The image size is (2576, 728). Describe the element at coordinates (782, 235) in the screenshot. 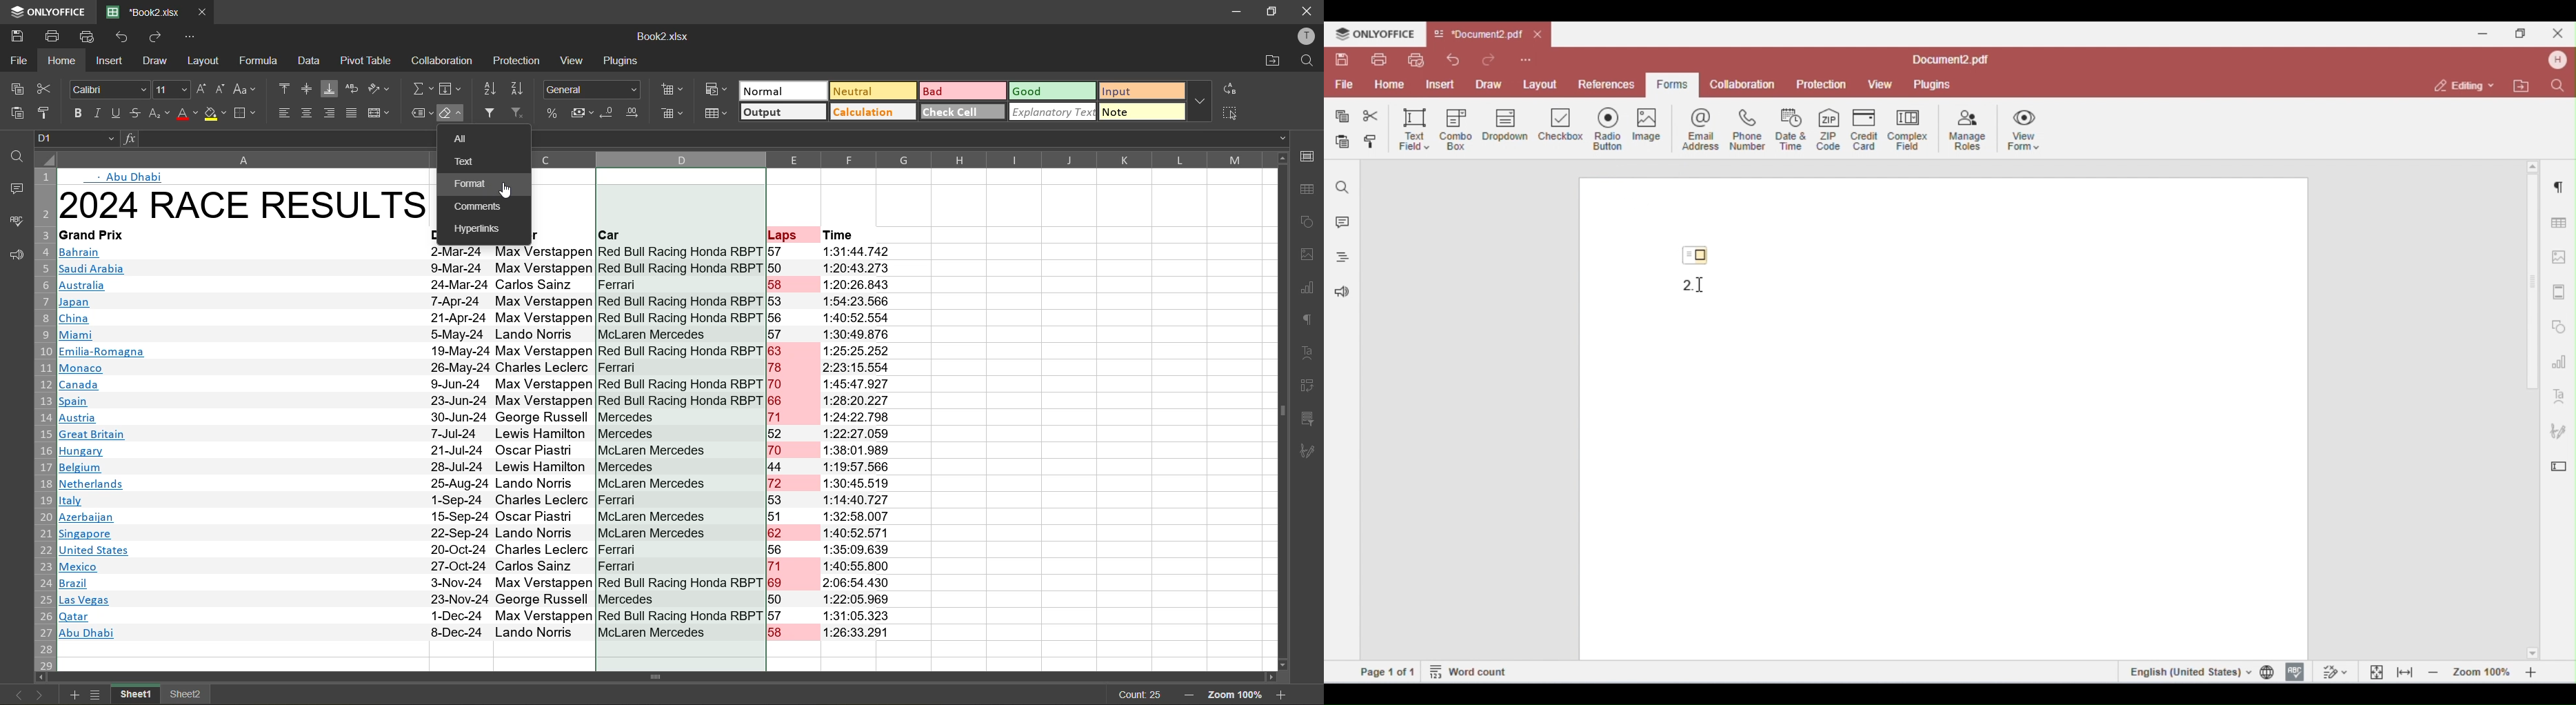

I see `Laps` at that location.